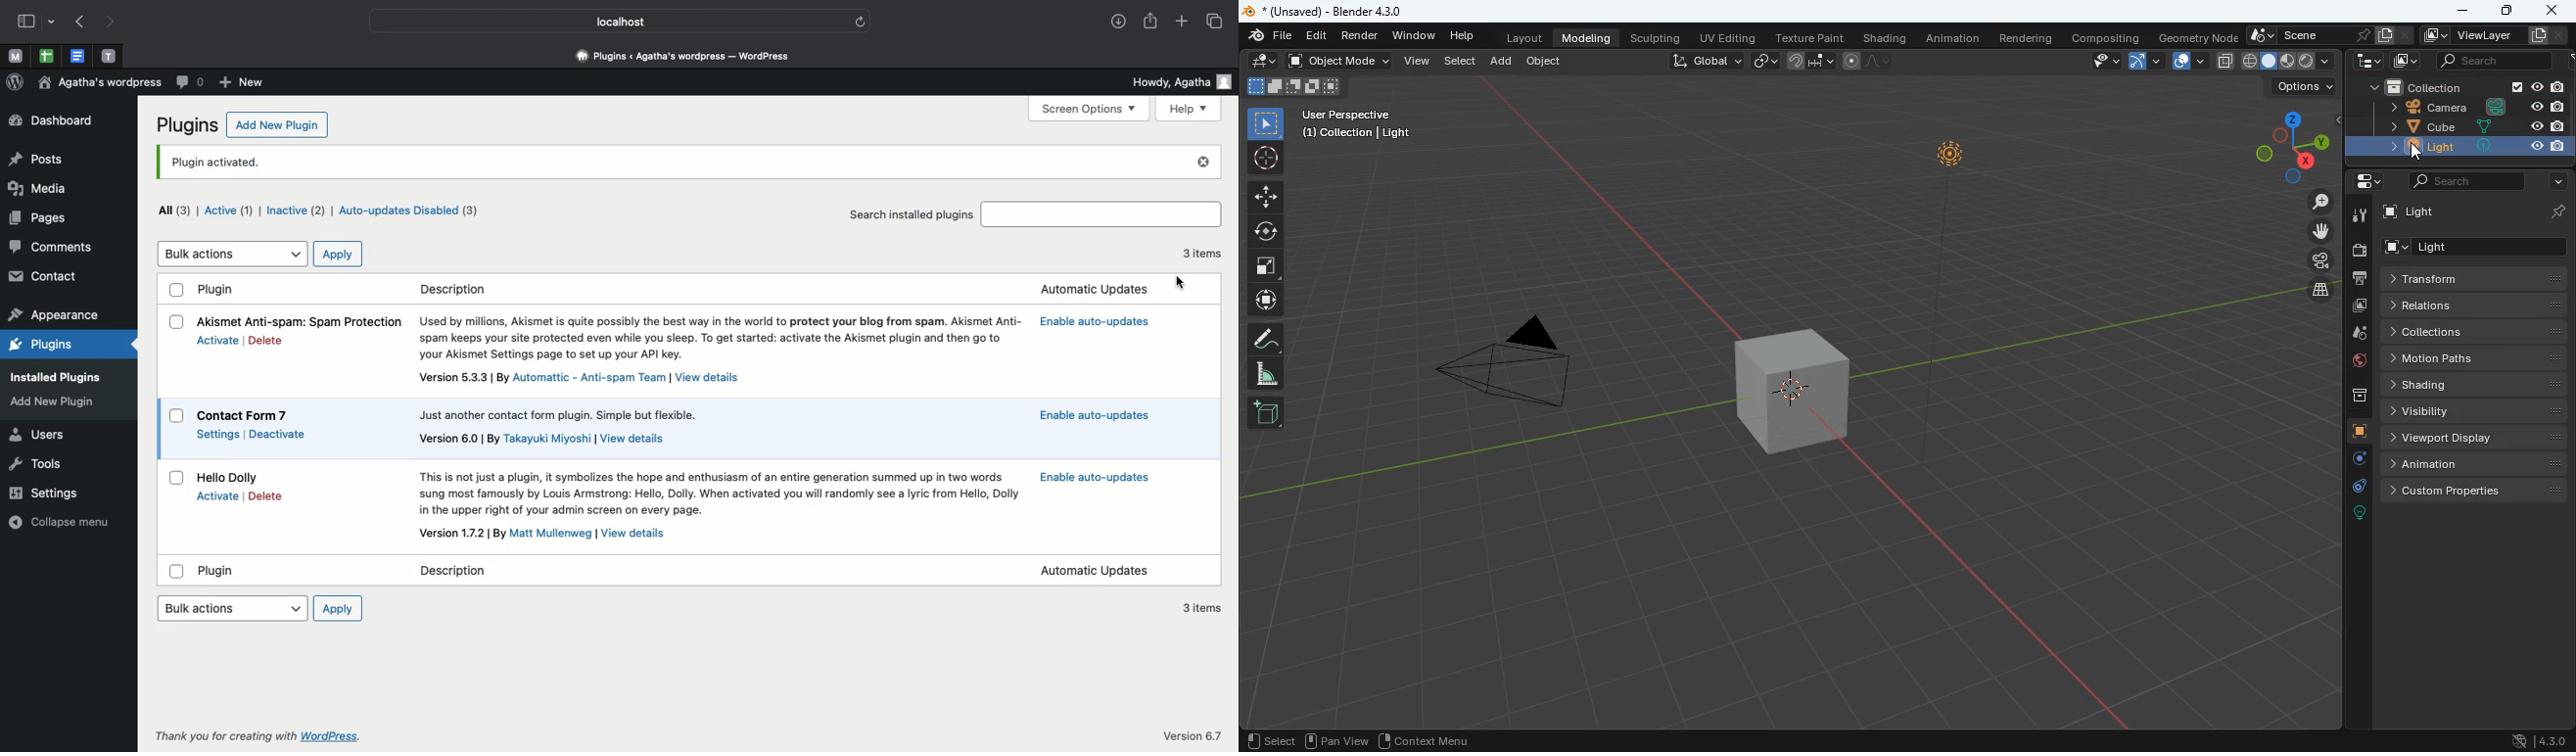 This screenshot has width=2576, height=756. I want to click on search, so click(2465, 181).